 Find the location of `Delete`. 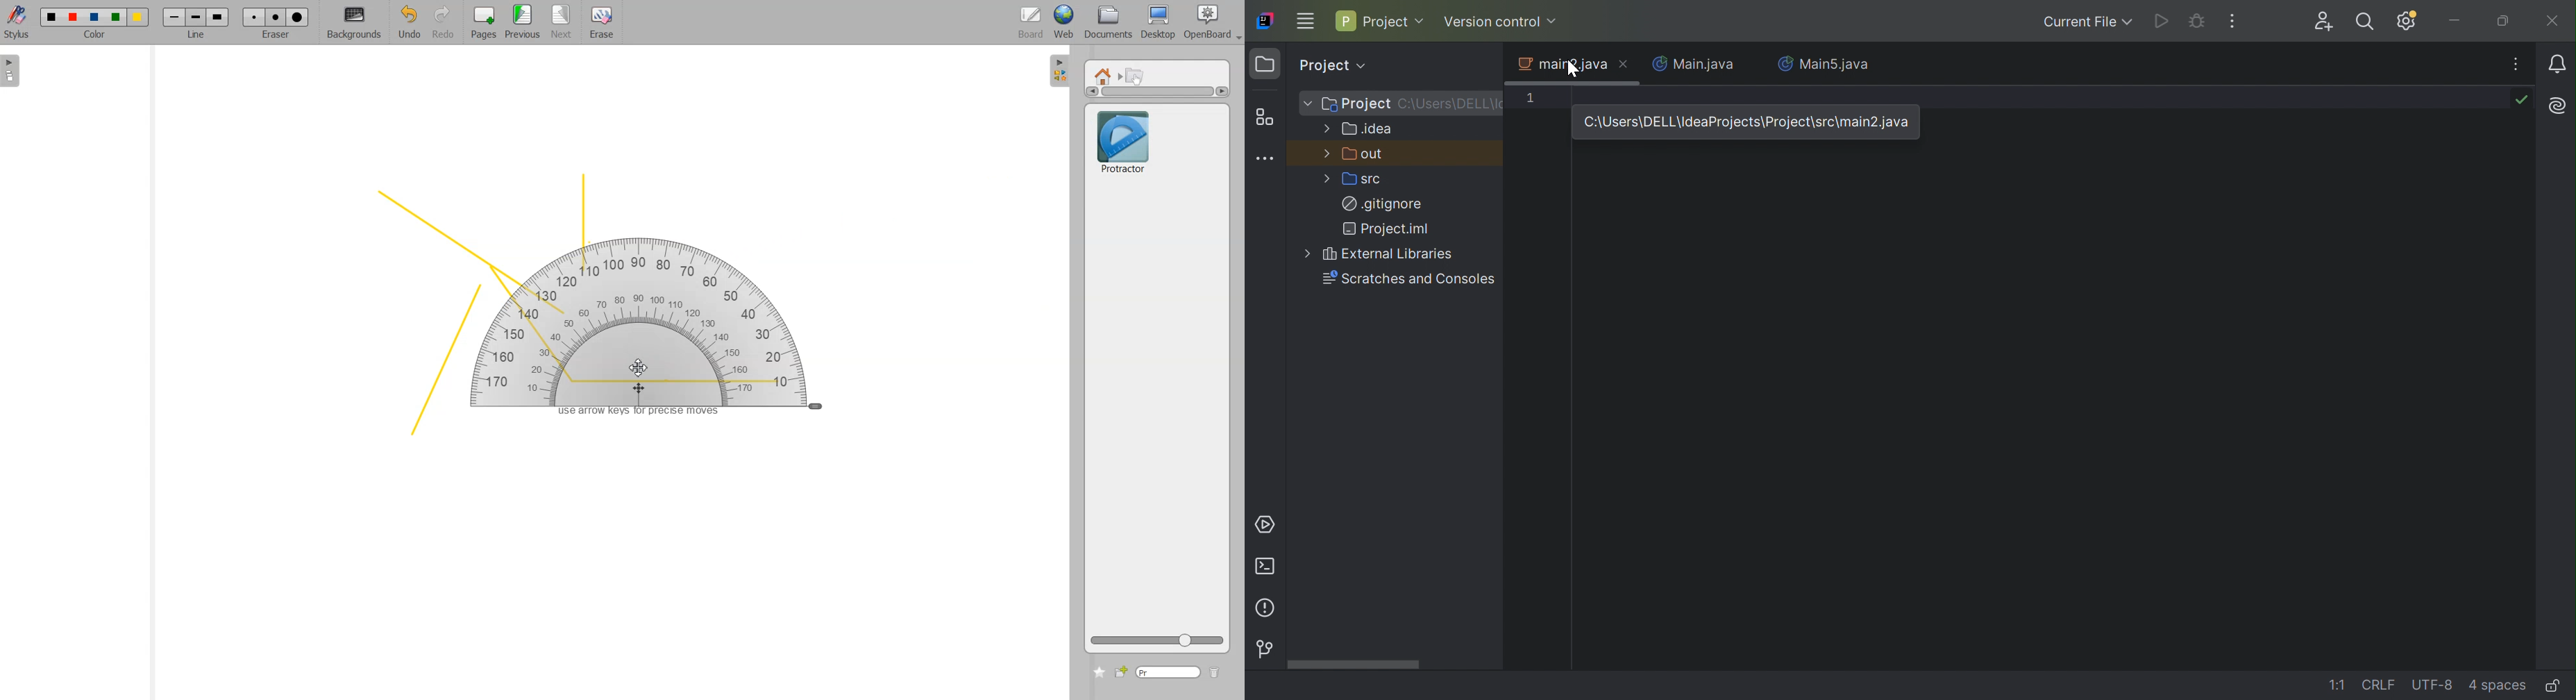

Delete is located at coordinates (1215, 673).